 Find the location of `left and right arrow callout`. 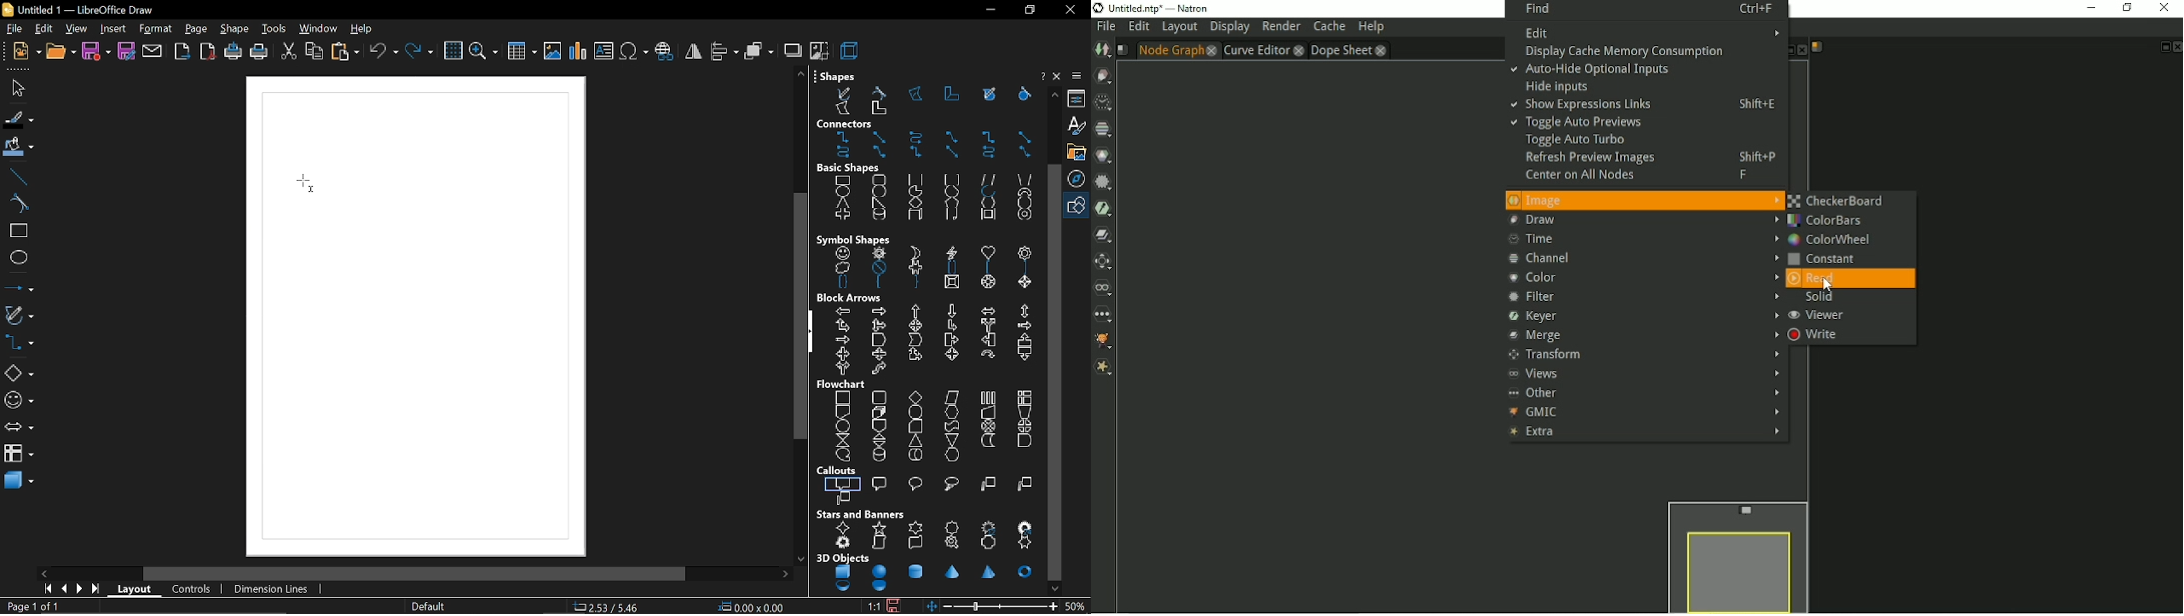

left and right arrow callout is located at coordinates (844, 353).